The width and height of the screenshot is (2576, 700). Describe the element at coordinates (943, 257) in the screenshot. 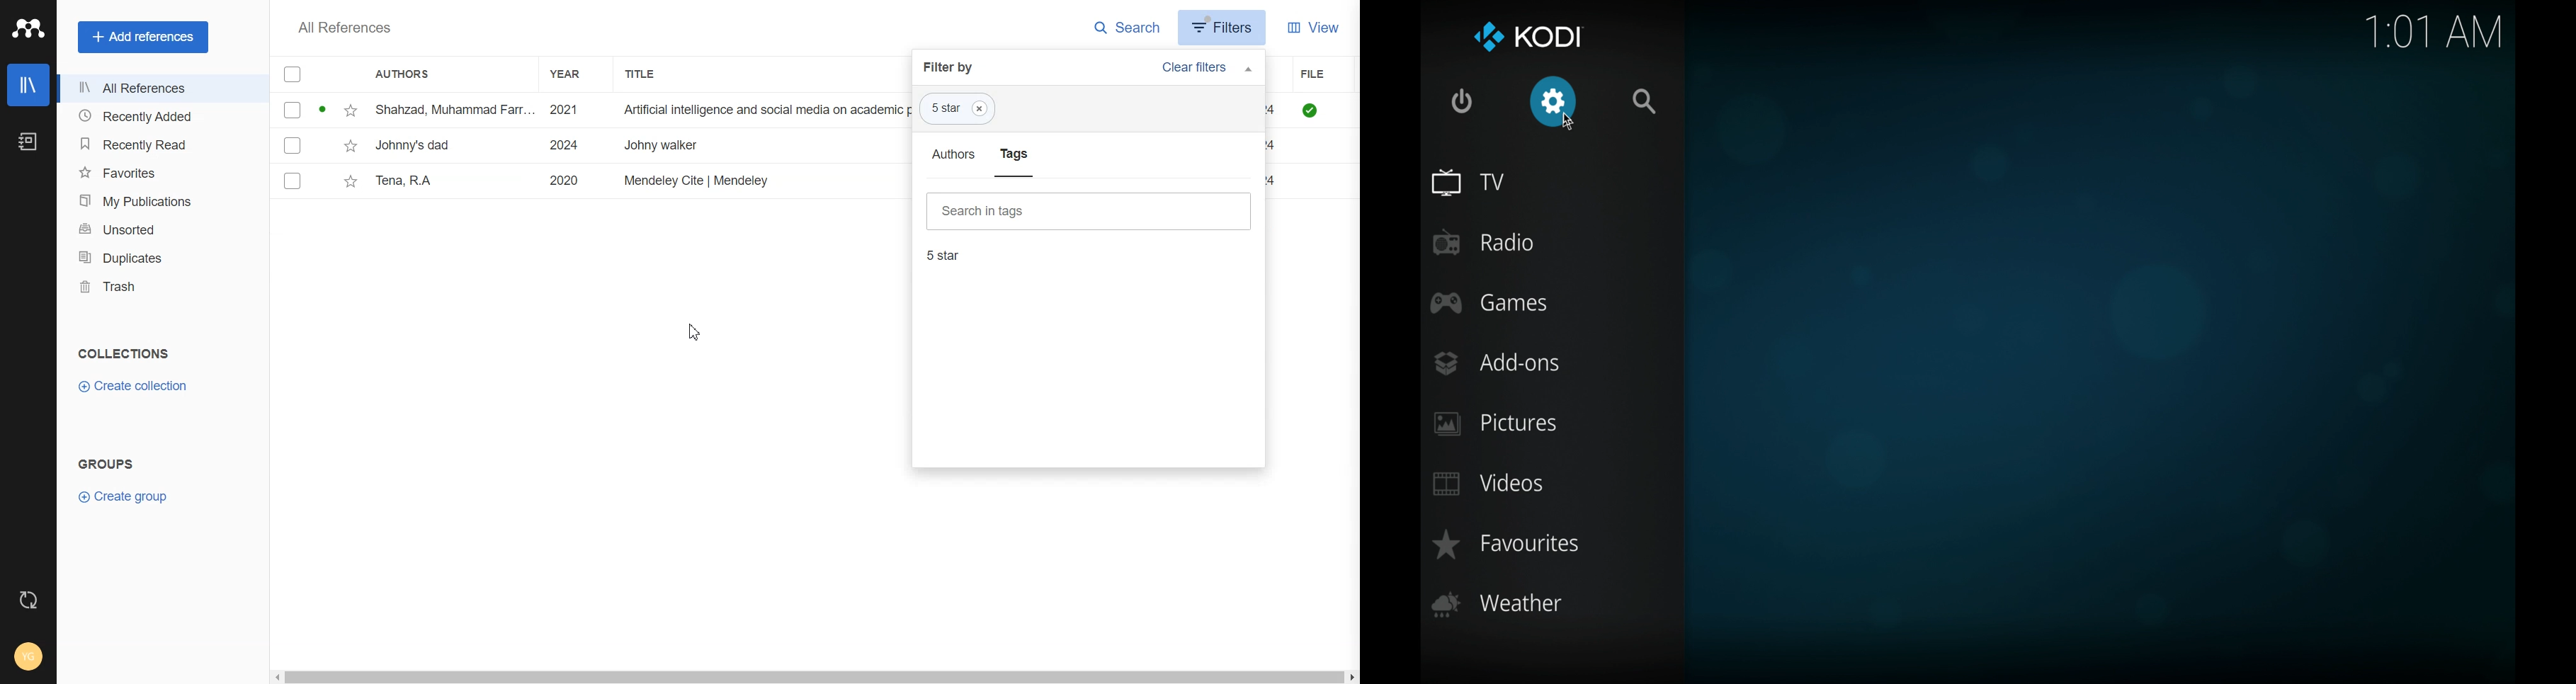

I see `Text` at that location.